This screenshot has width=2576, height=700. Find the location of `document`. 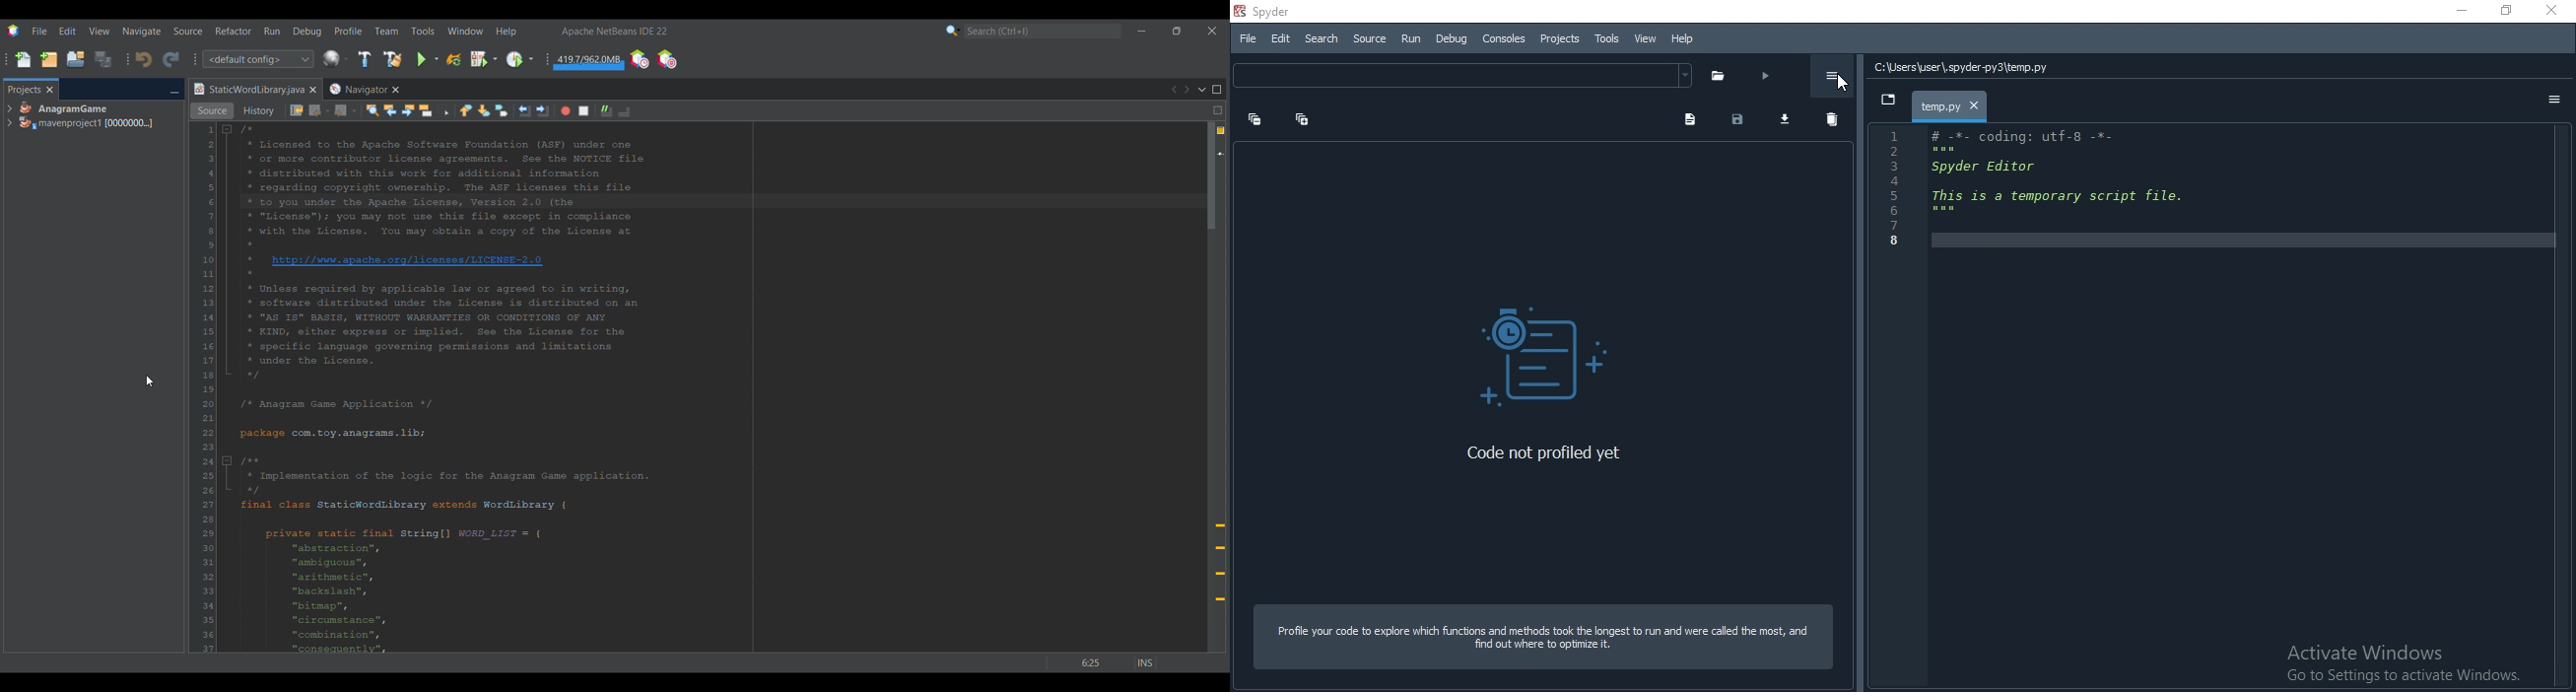

document is located at coordinates (1691, 119).